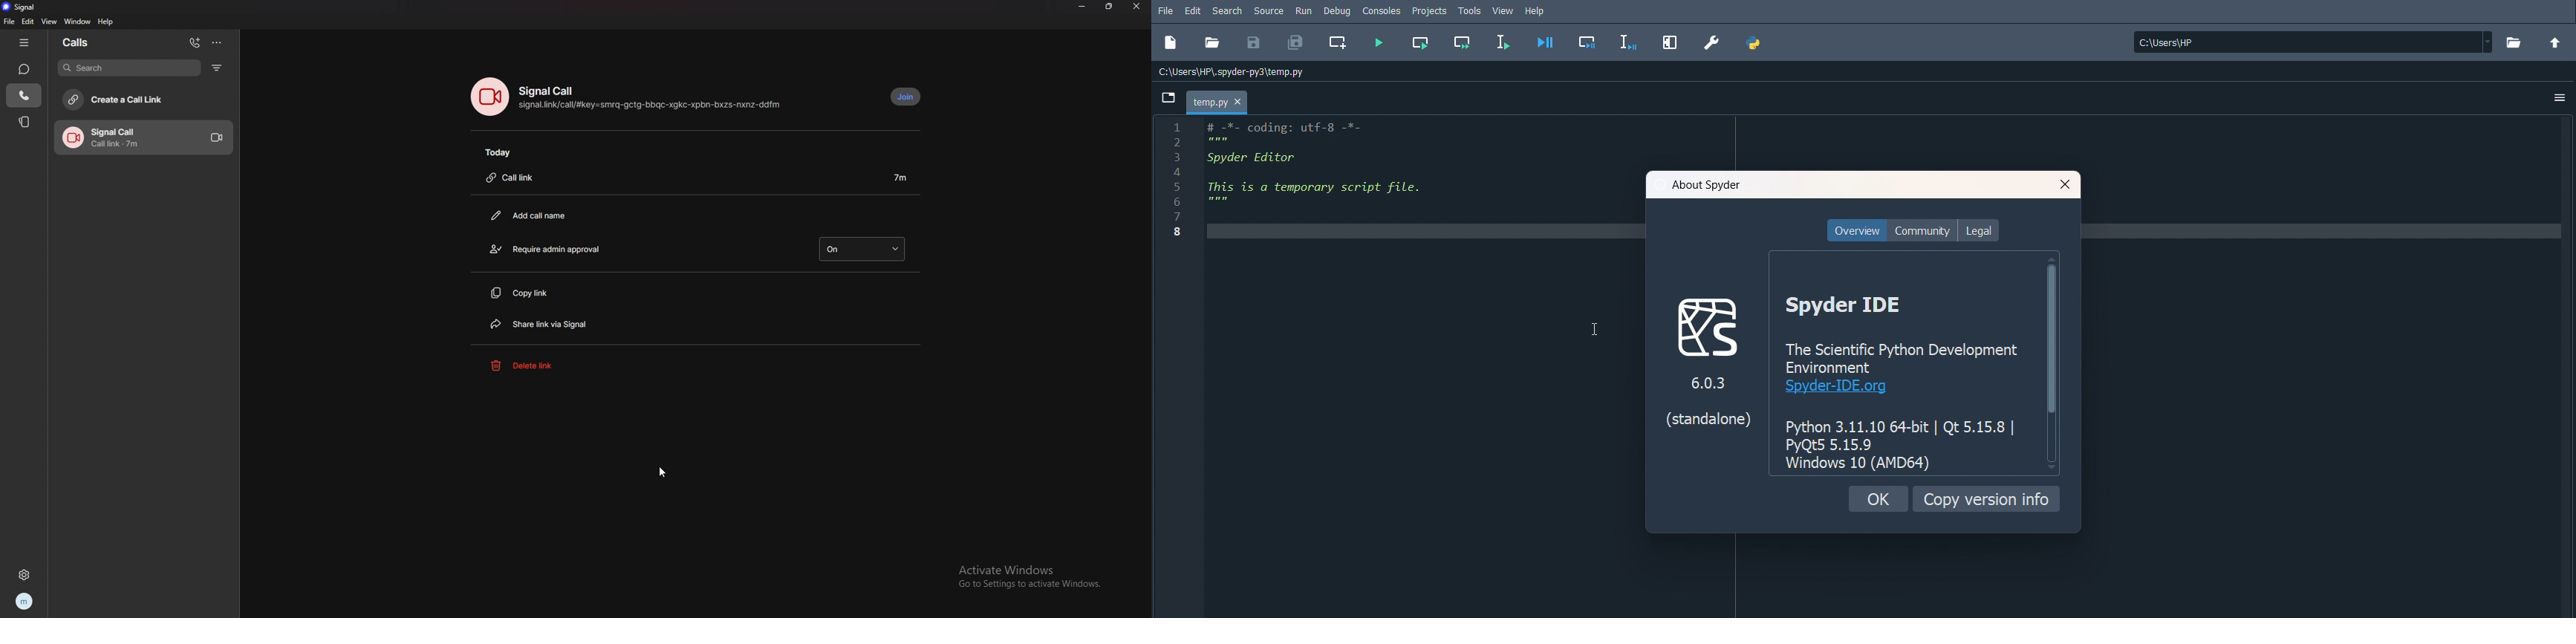 This screenshot has height=644, width=2576. I want to click on New file, so click(1170, 42).